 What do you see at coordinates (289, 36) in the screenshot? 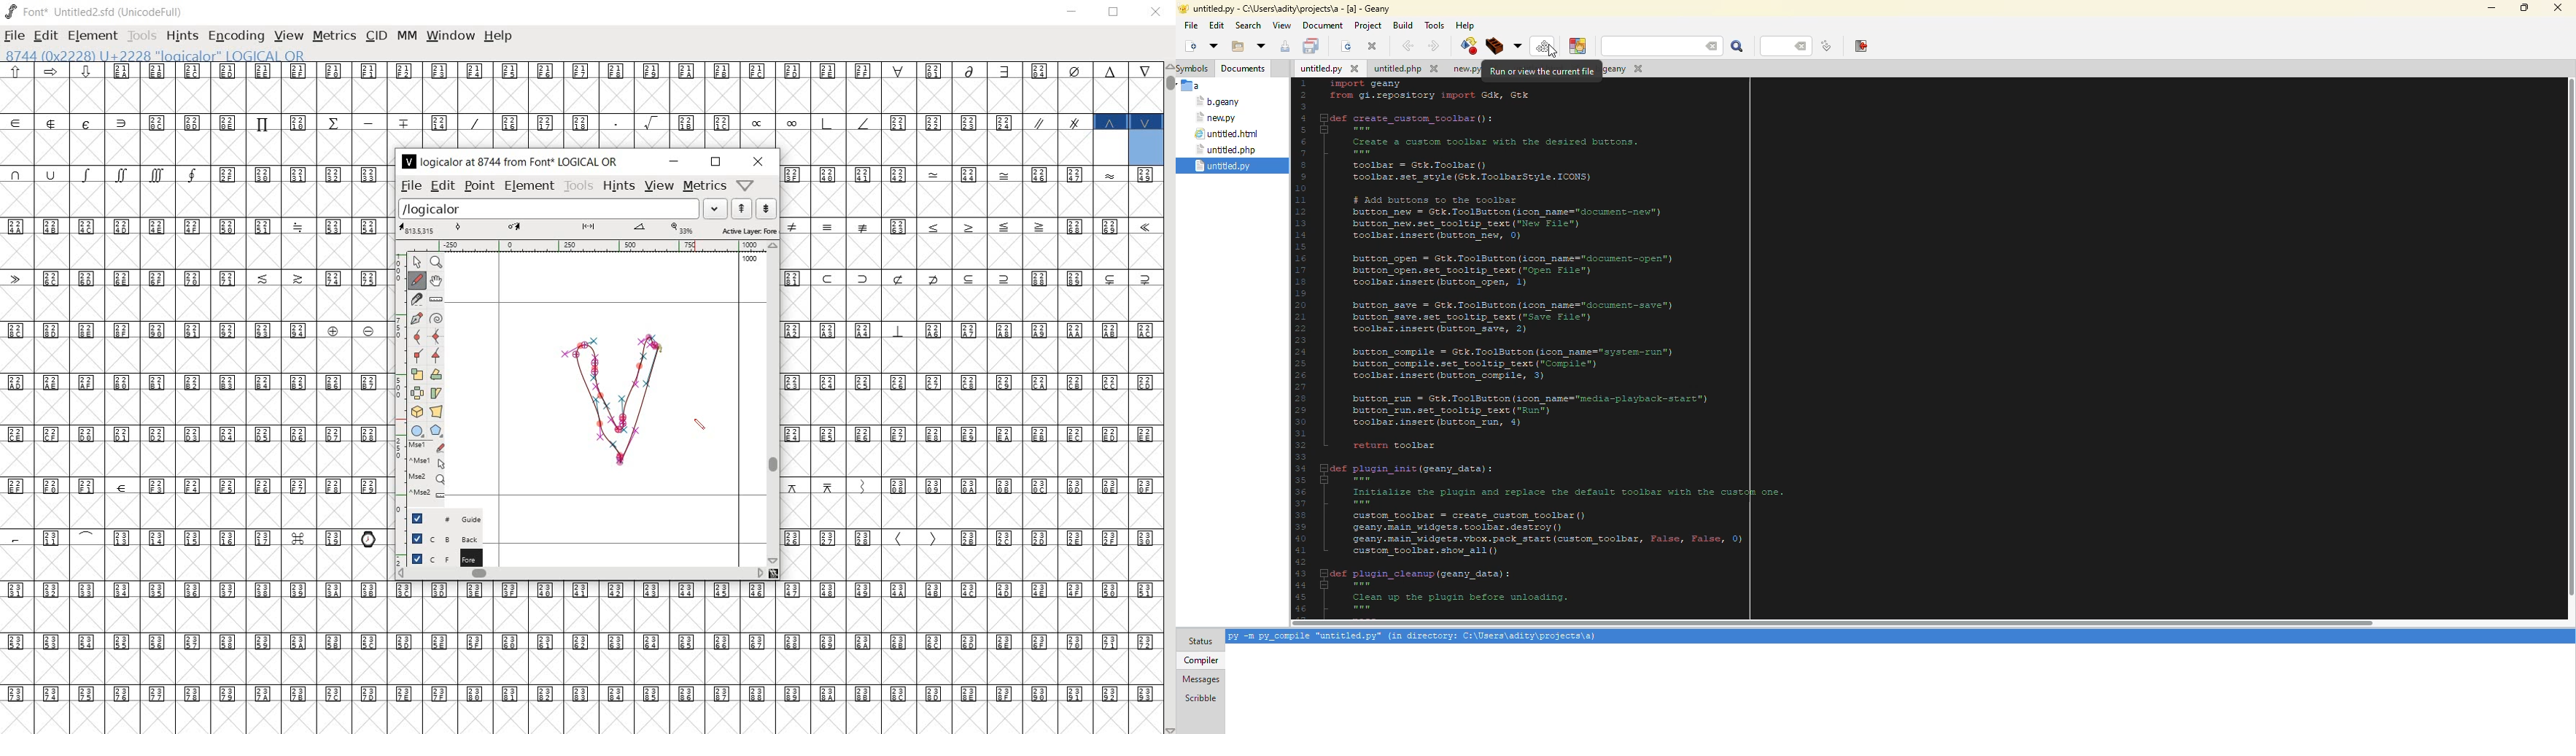
I see `view` at bounding box center [289, 36].